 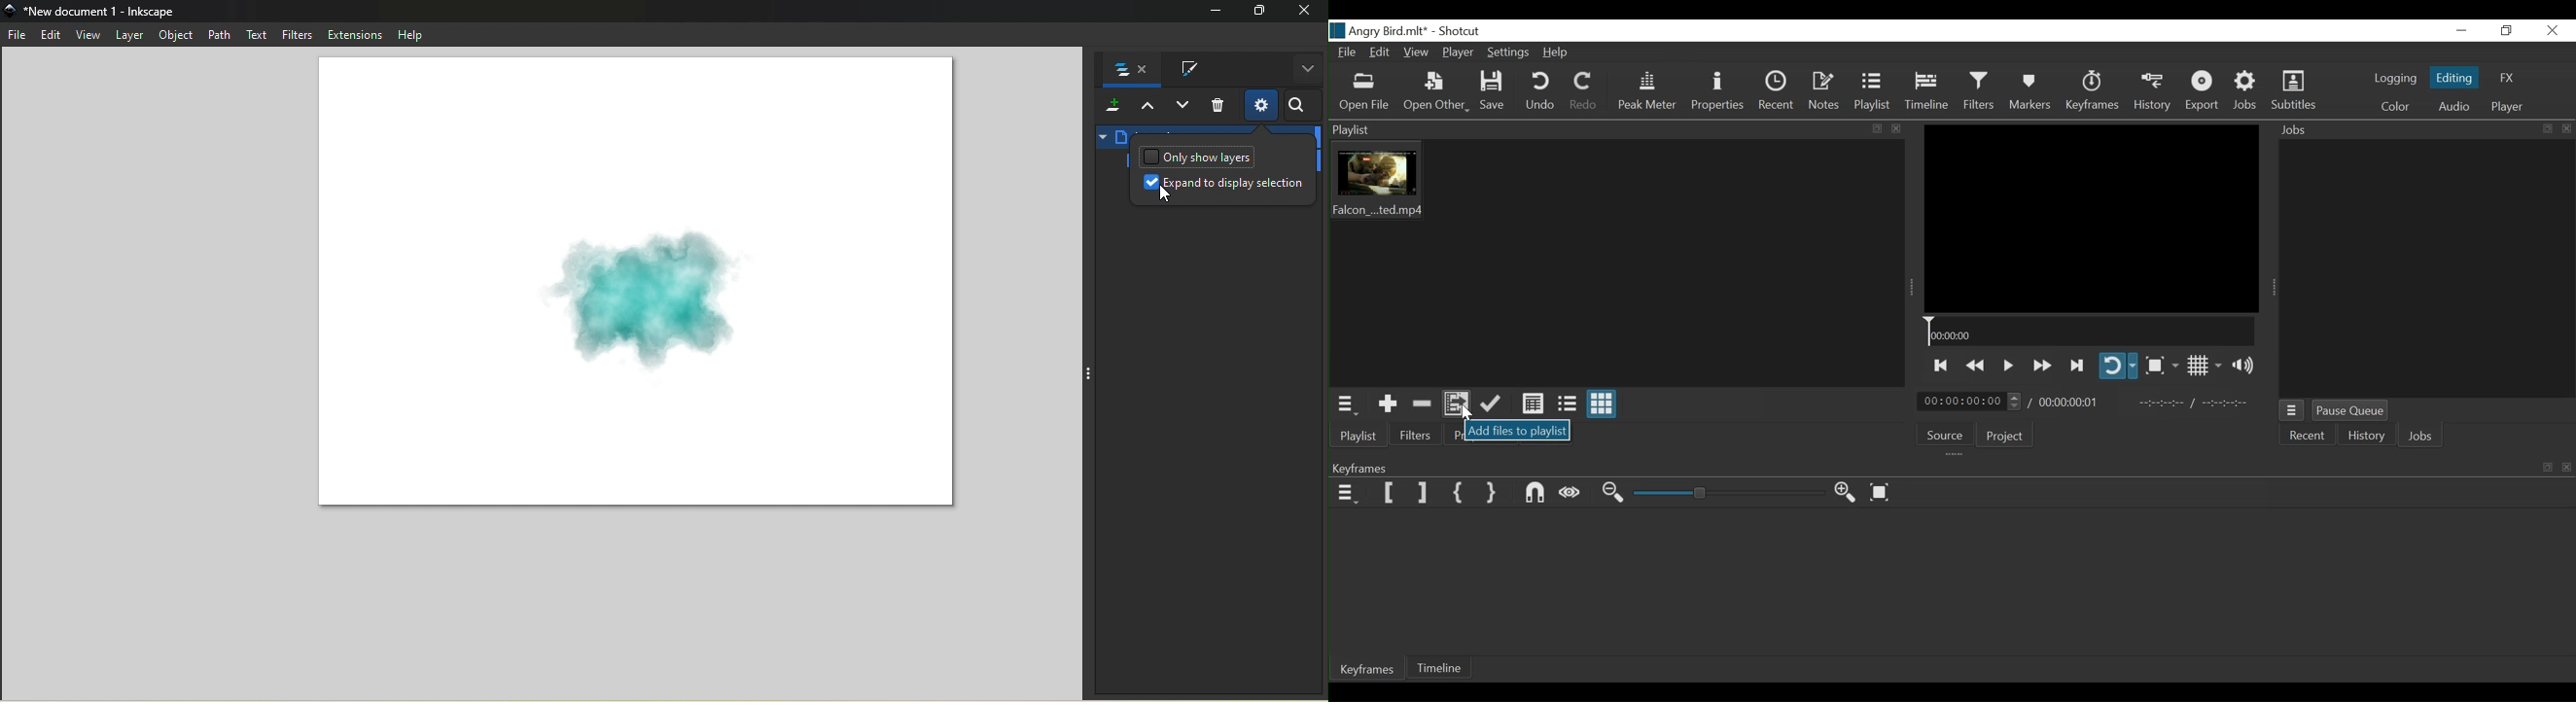 What do you see at coordinates (1622, 132) in the screenshot?
I see `Playlist menu` at bounding box center [1622, 132].